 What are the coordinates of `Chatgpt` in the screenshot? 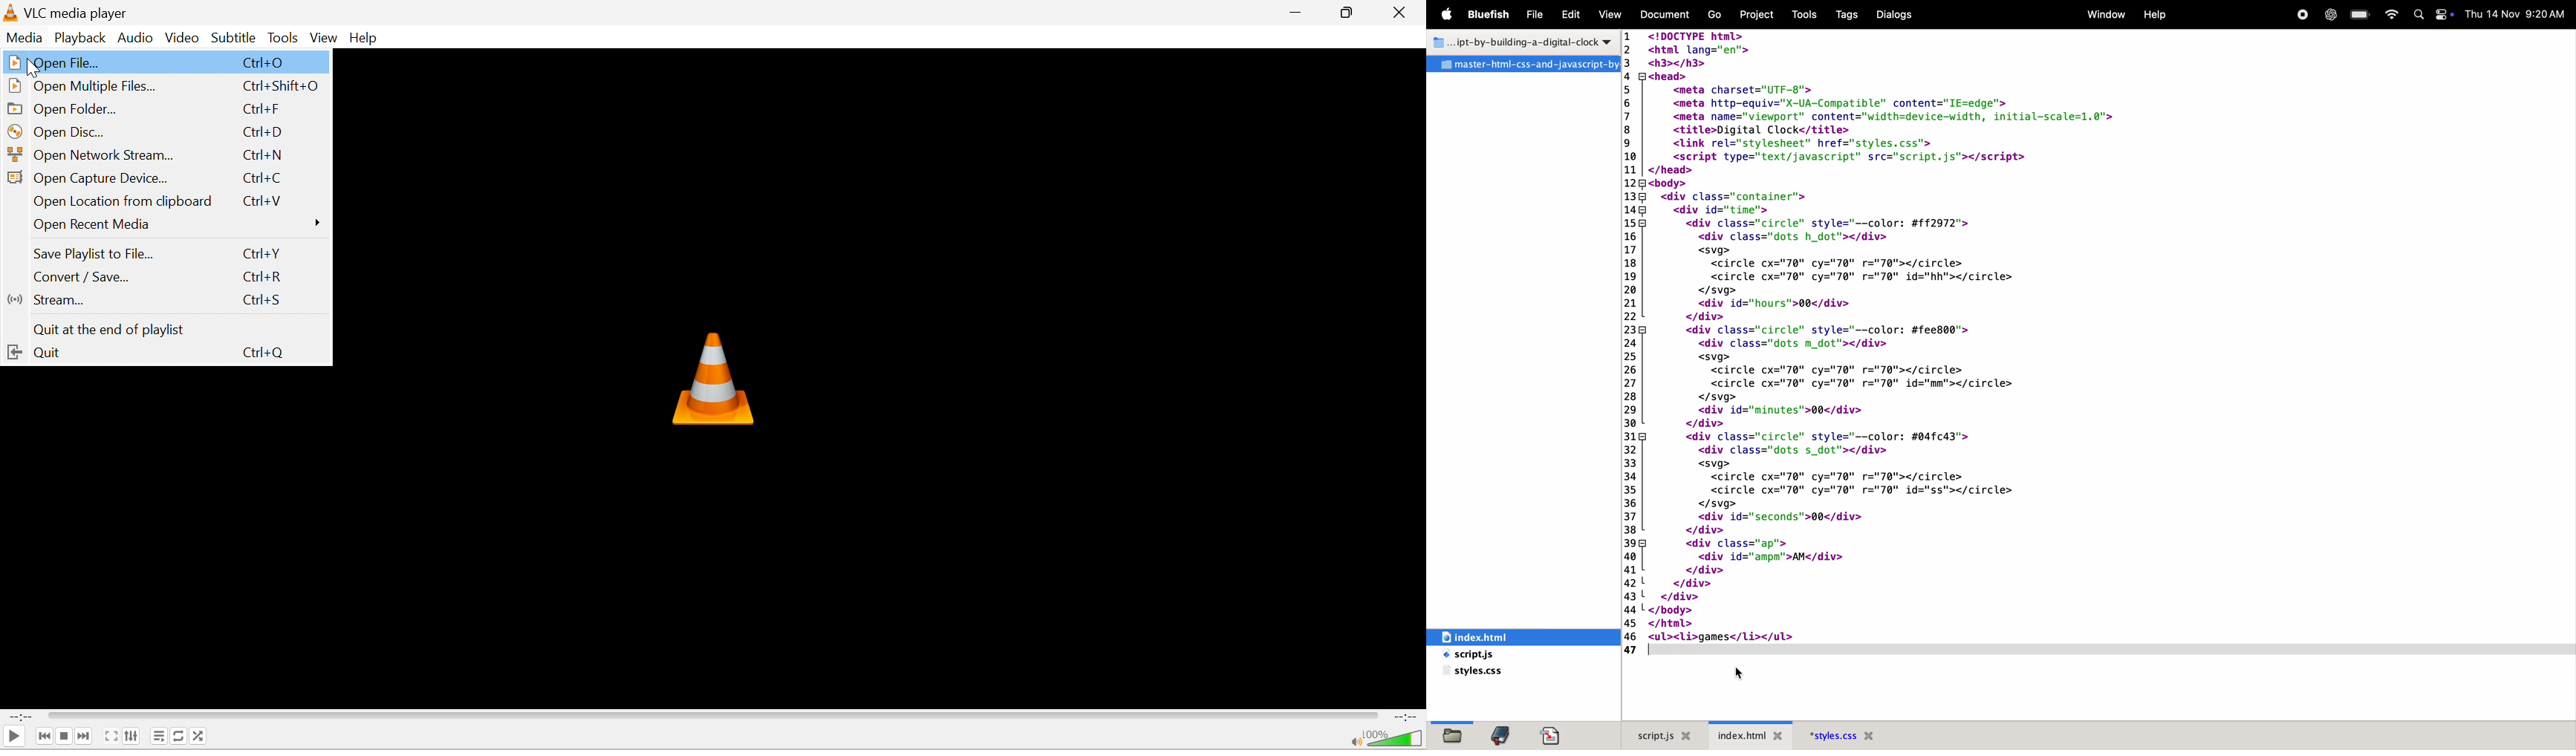 It's located at (2328, 16).